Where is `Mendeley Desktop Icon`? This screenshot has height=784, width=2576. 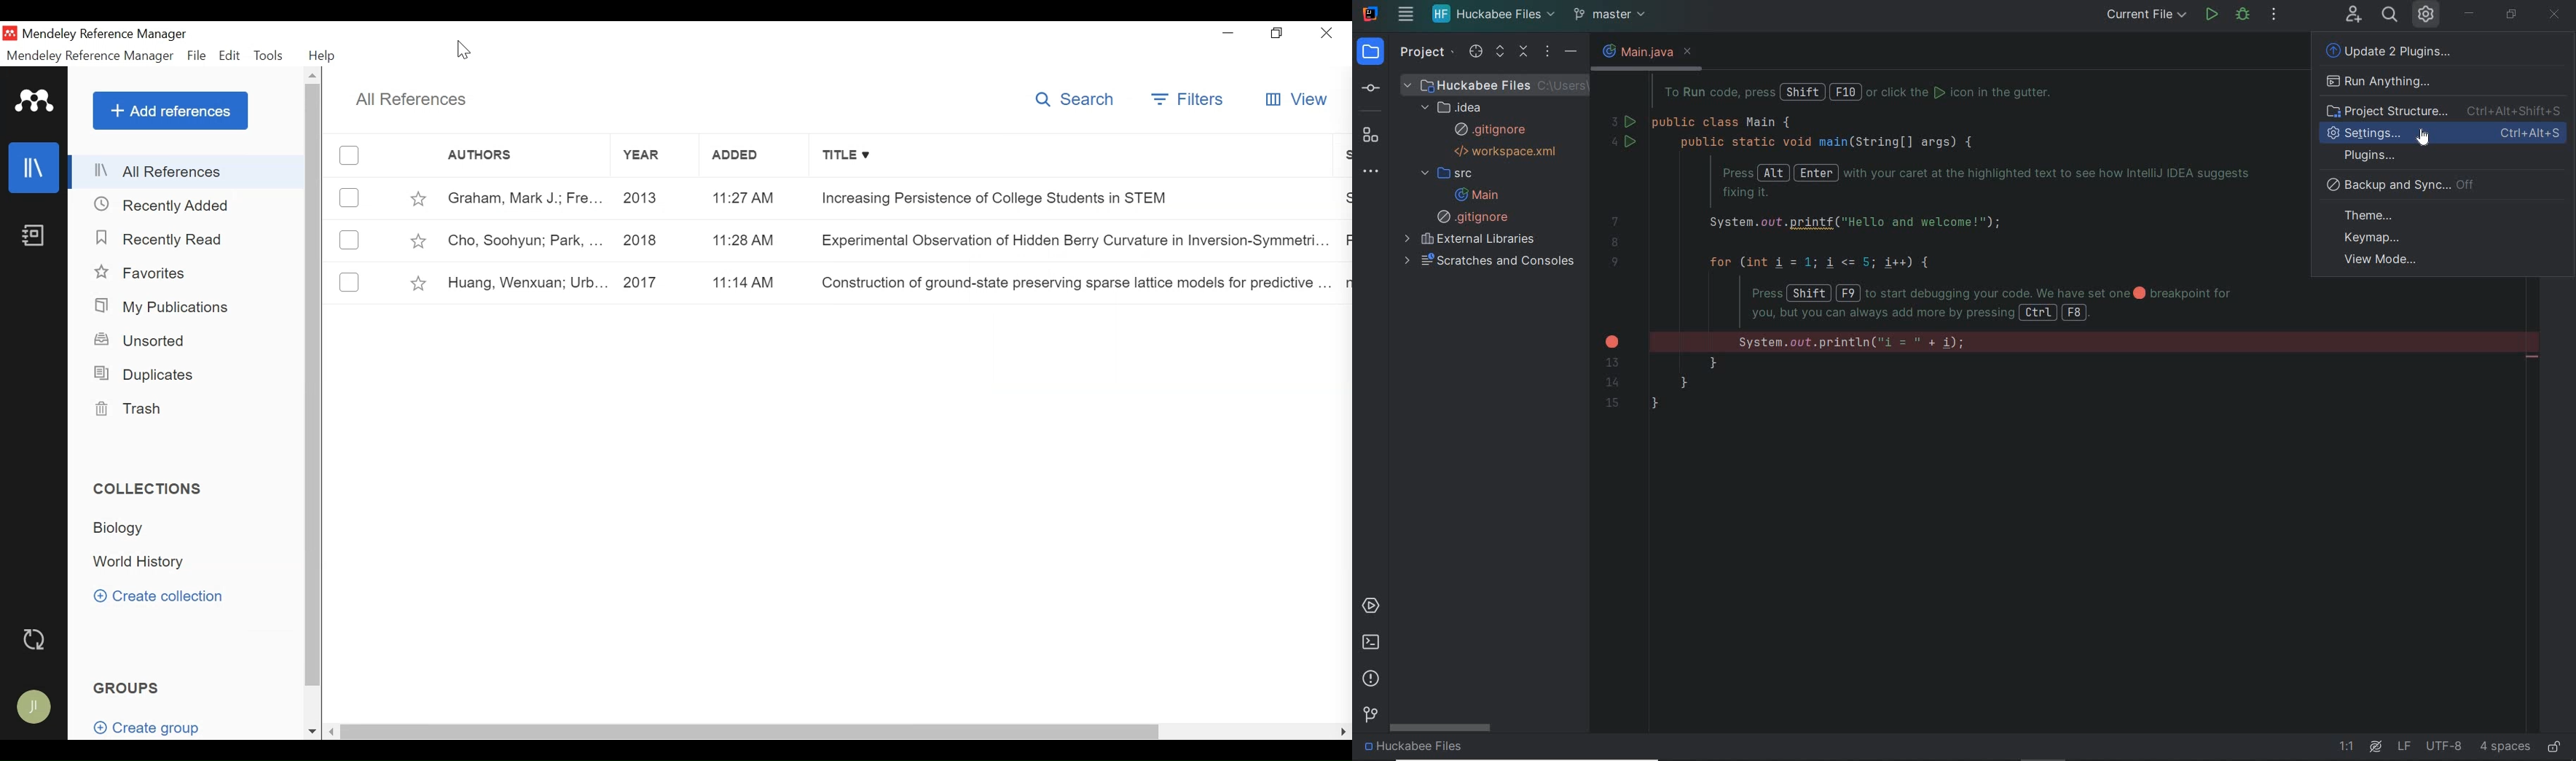 Mendeley Desktop Icon is located at coordinates (9, 33).